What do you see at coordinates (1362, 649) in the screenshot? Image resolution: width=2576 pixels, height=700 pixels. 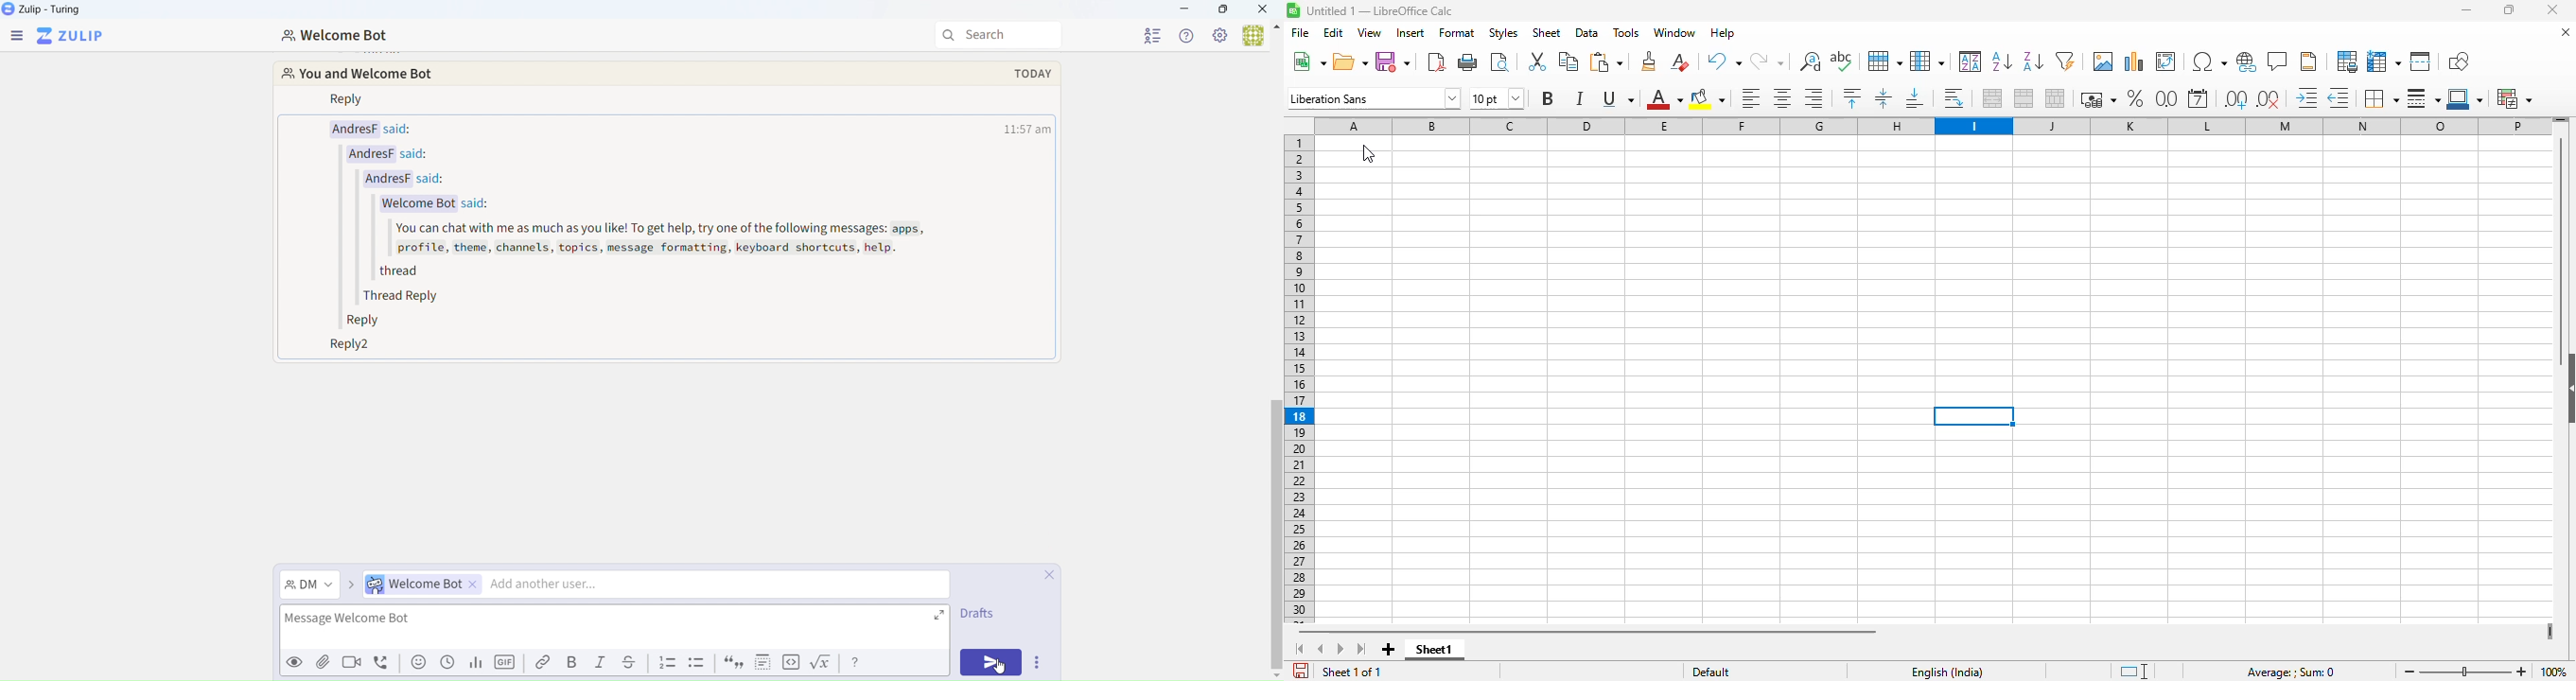 I see `scroll to last sheet` at bounding box center [1362, 649].